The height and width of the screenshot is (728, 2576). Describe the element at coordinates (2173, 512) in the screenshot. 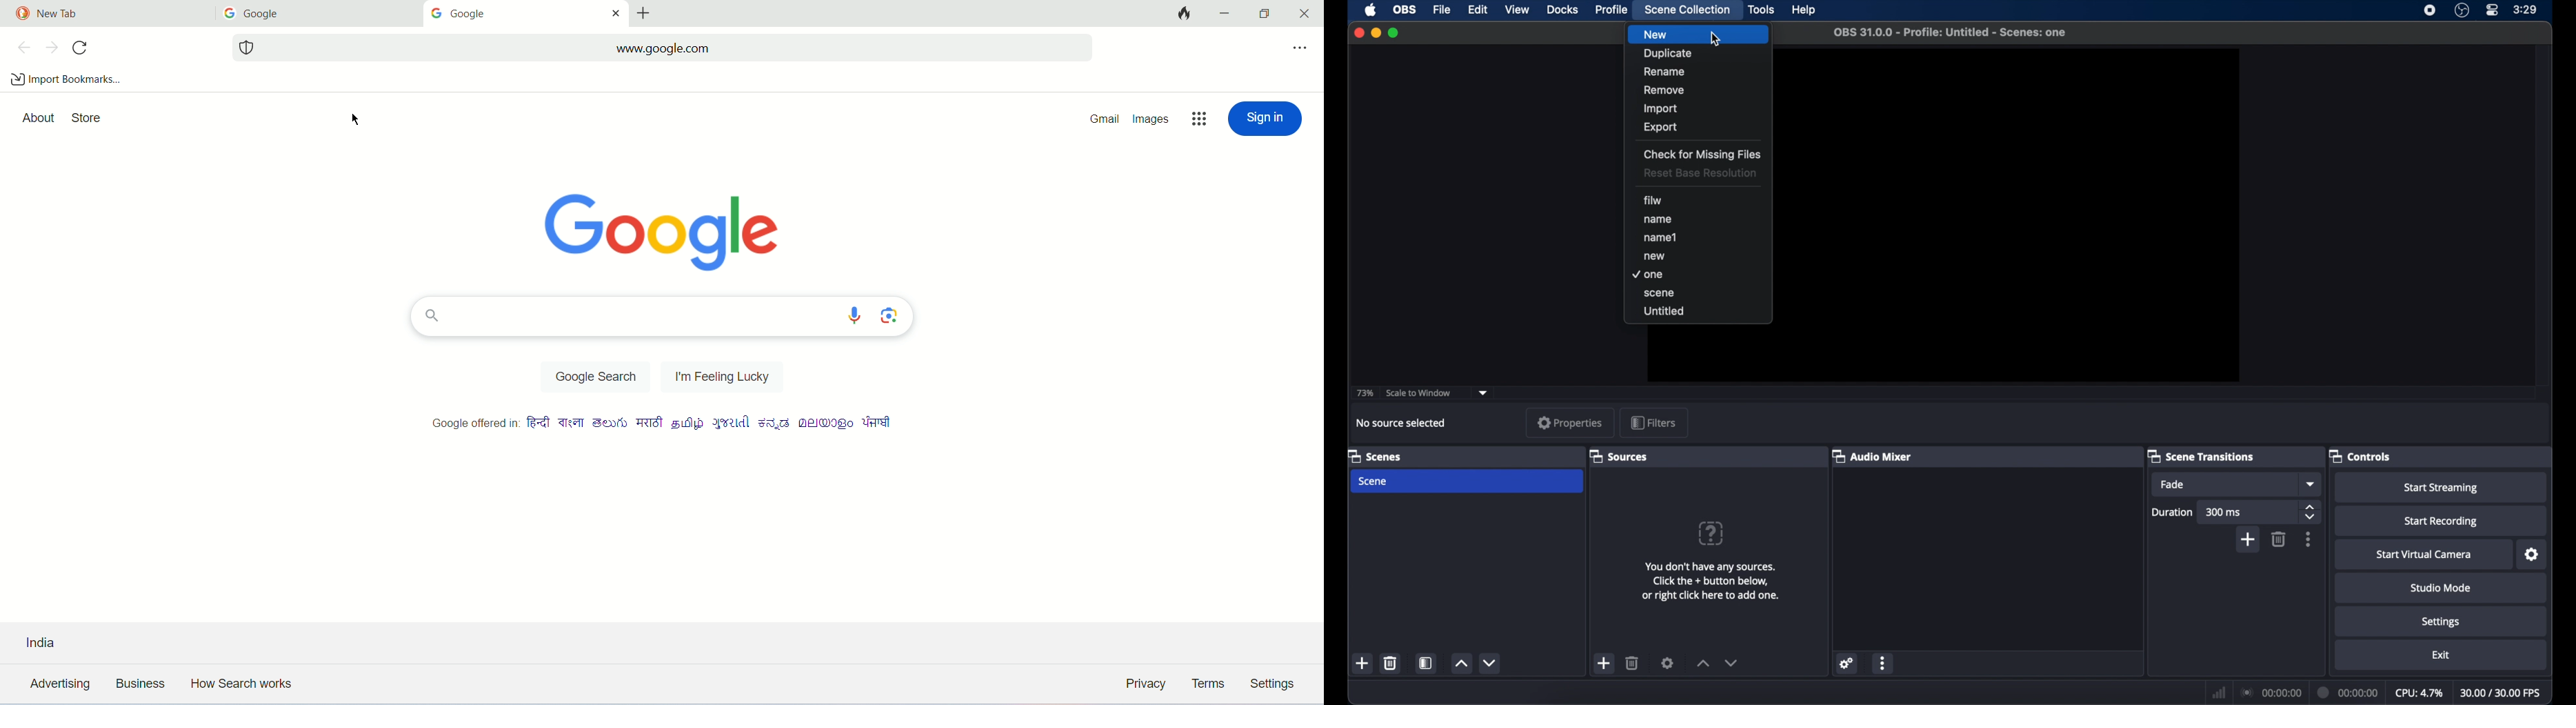

I see `duration` at that location.